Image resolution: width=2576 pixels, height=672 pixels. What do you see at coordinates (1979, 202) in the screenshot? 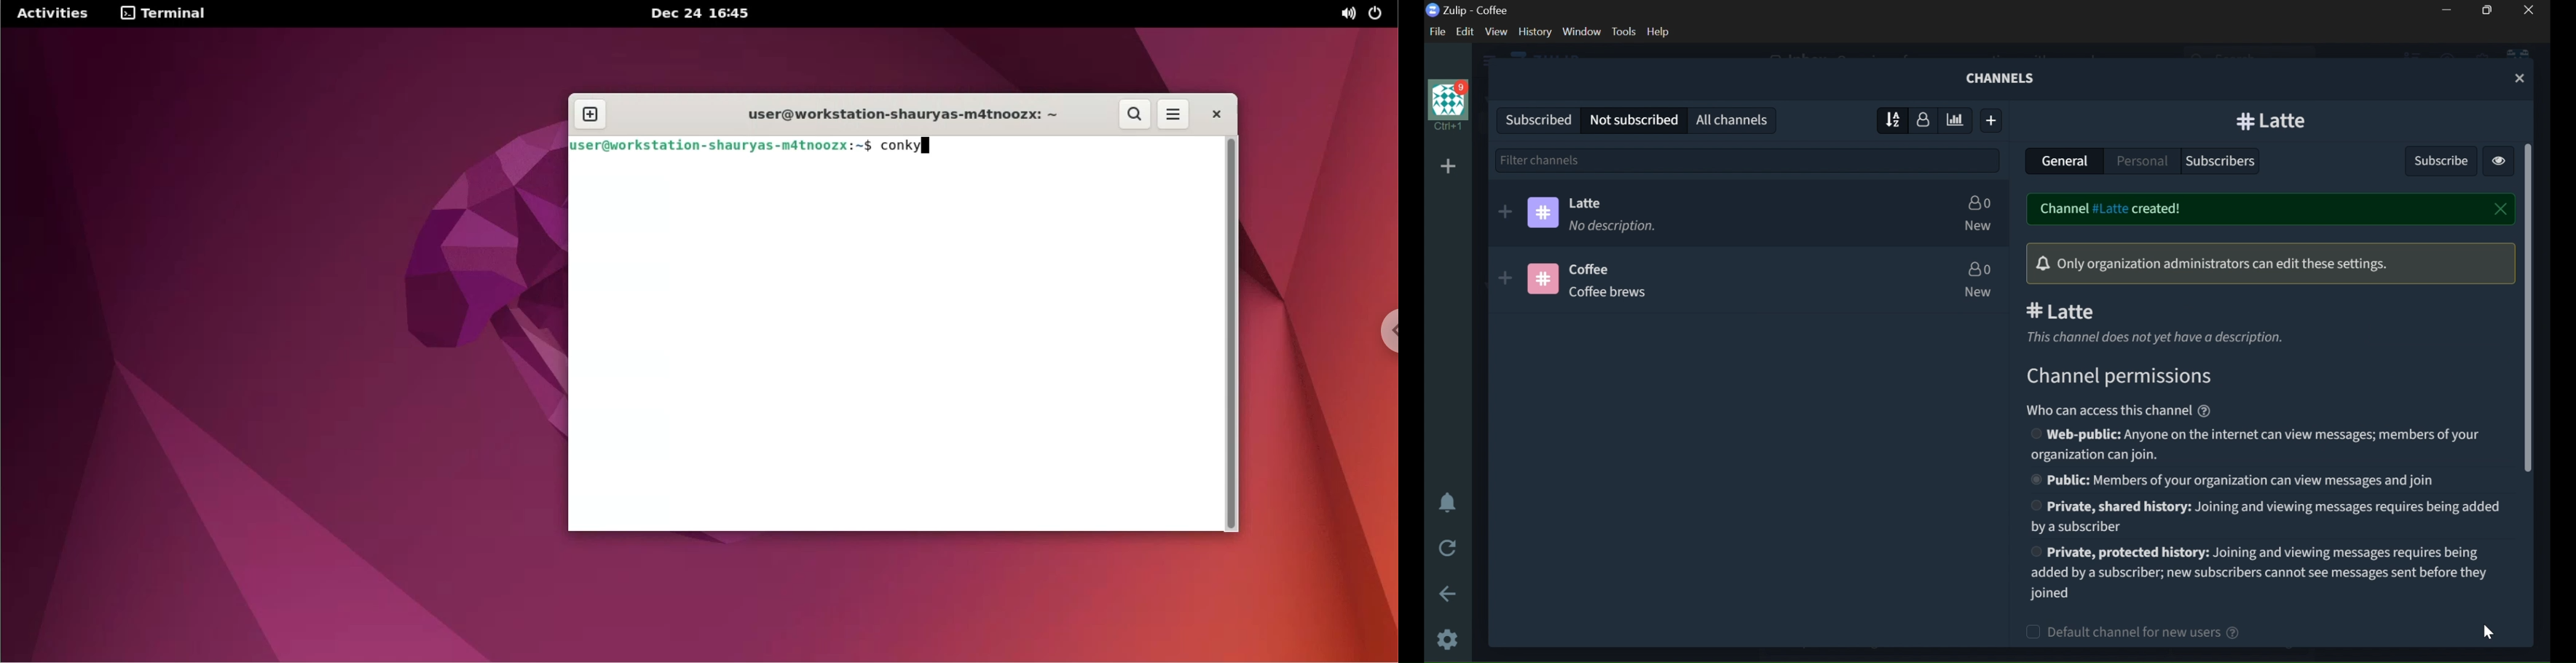
I see `NO. OF SUBSCRIBERS` at bounding box center [1979, 202].